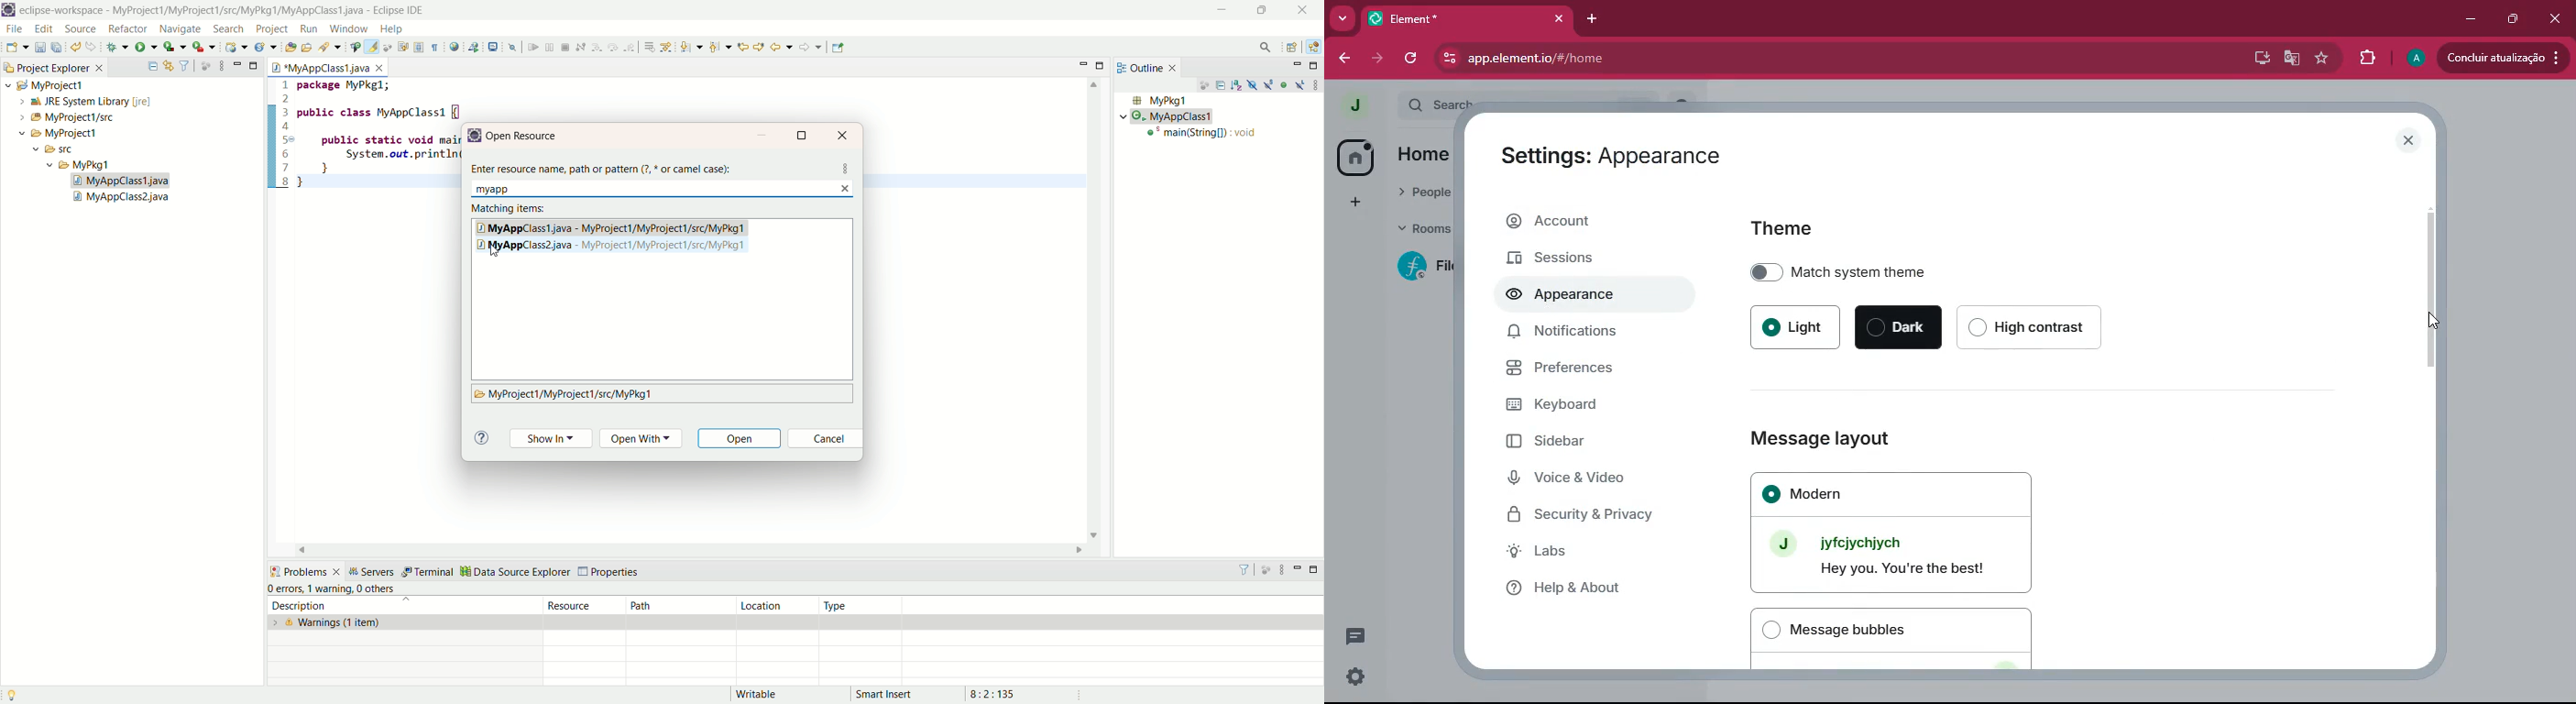  I want to click on help, so click(1600, 587).